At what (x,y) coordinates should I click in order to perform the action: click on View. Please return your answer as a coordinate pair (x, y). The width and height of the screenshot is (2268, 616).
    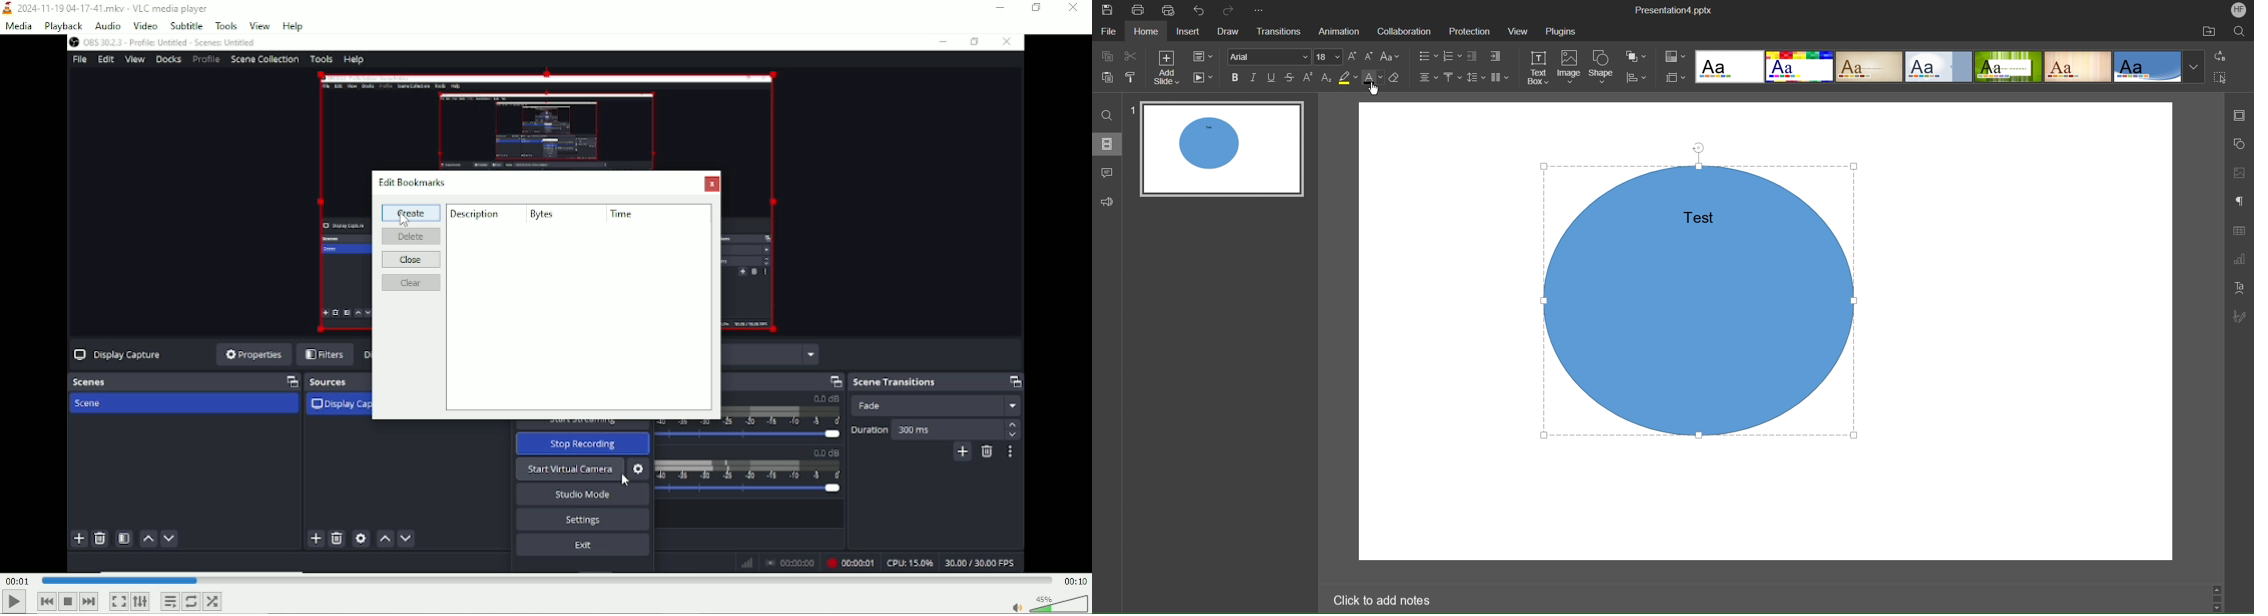
    Looking at the image, I should click on (1520, 31).